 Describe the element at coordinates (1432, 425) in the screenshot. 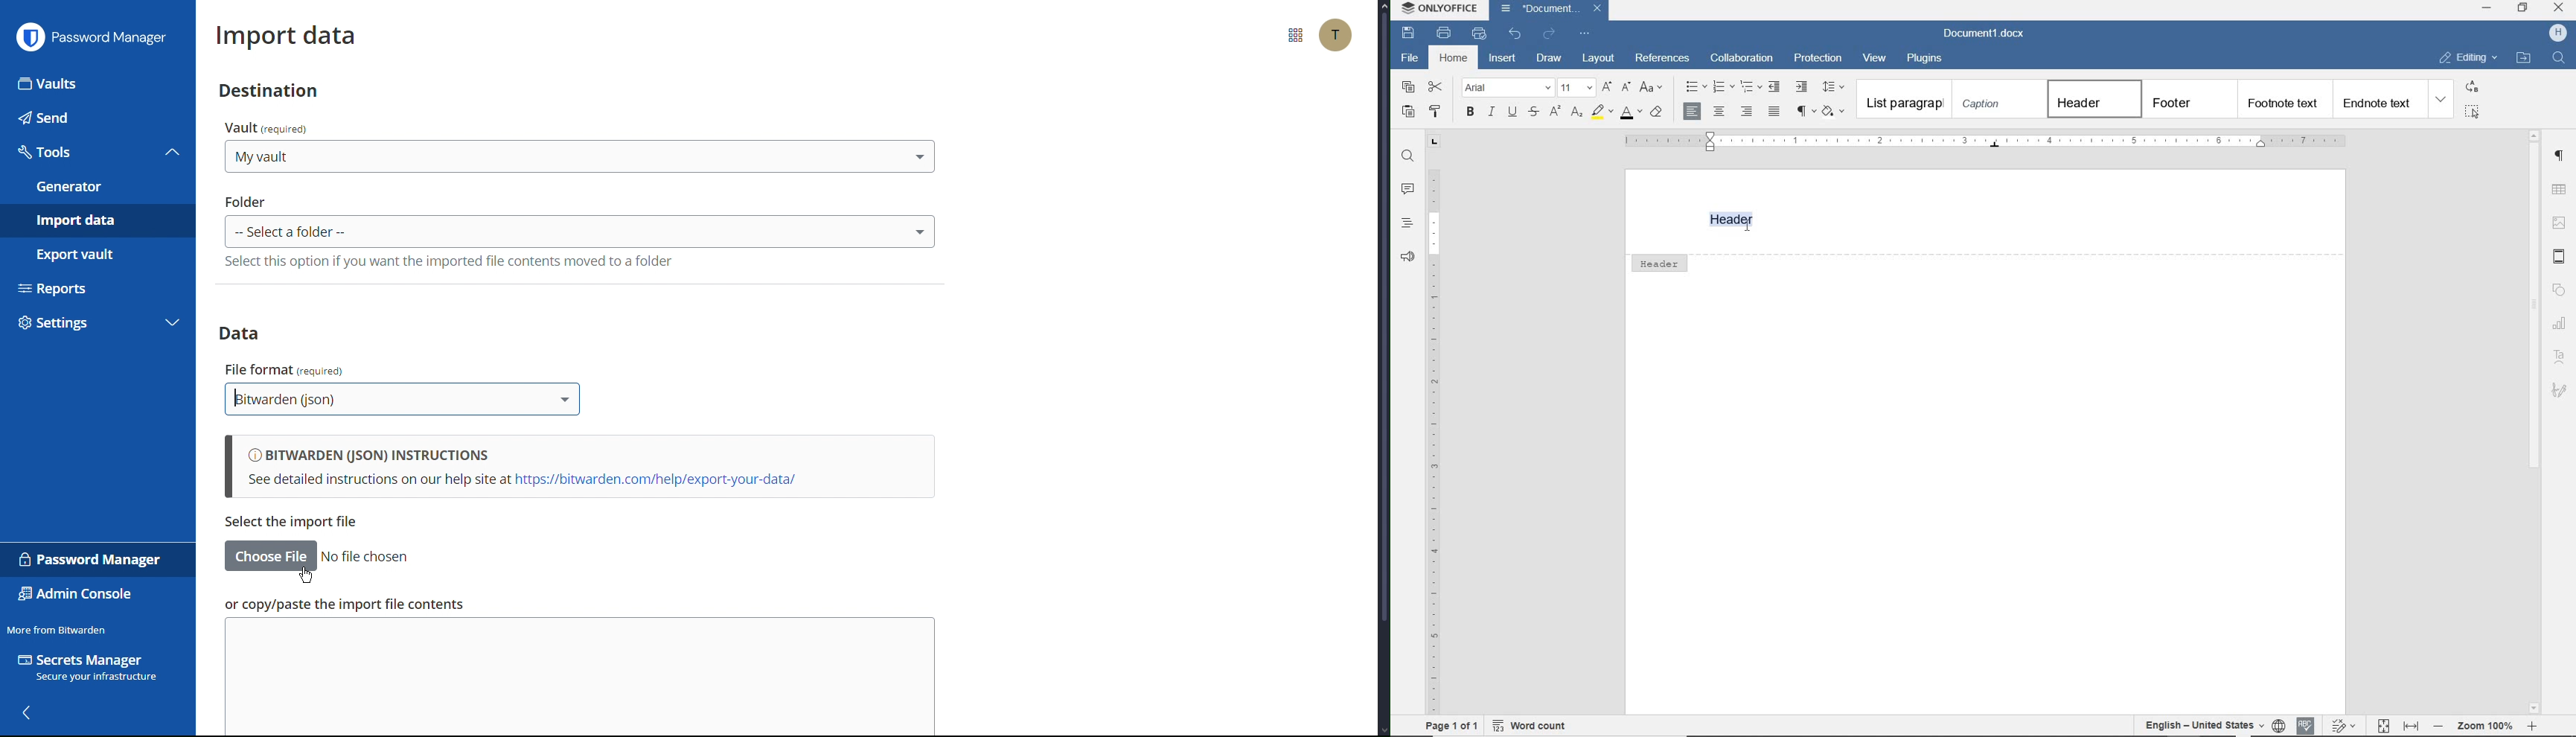

I see `ruler` at that location.